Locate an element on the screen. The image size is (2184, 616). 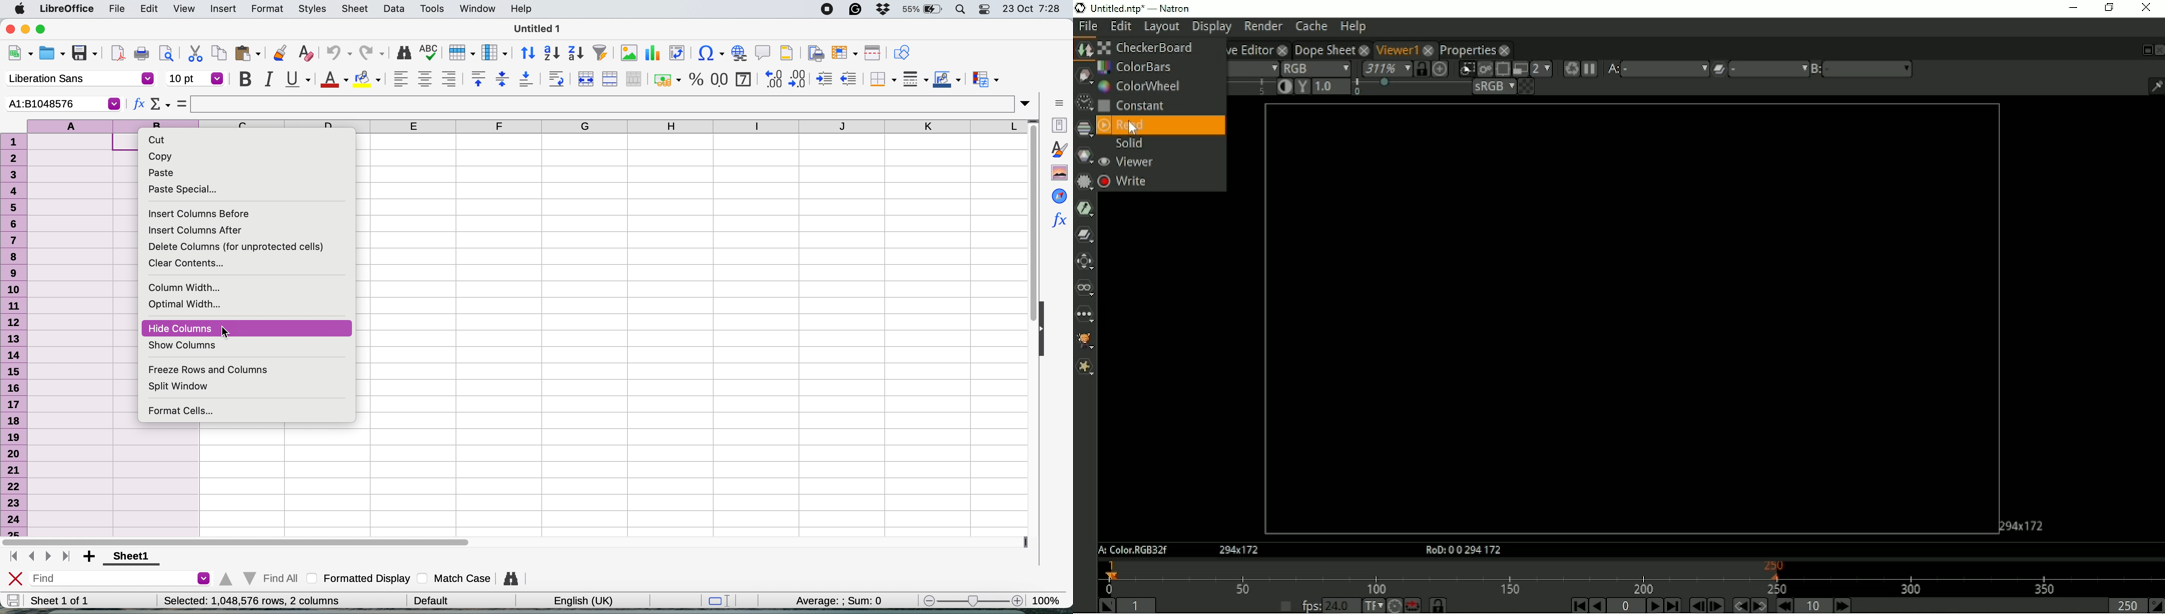
average and sum is located at coordinates (828, 601).